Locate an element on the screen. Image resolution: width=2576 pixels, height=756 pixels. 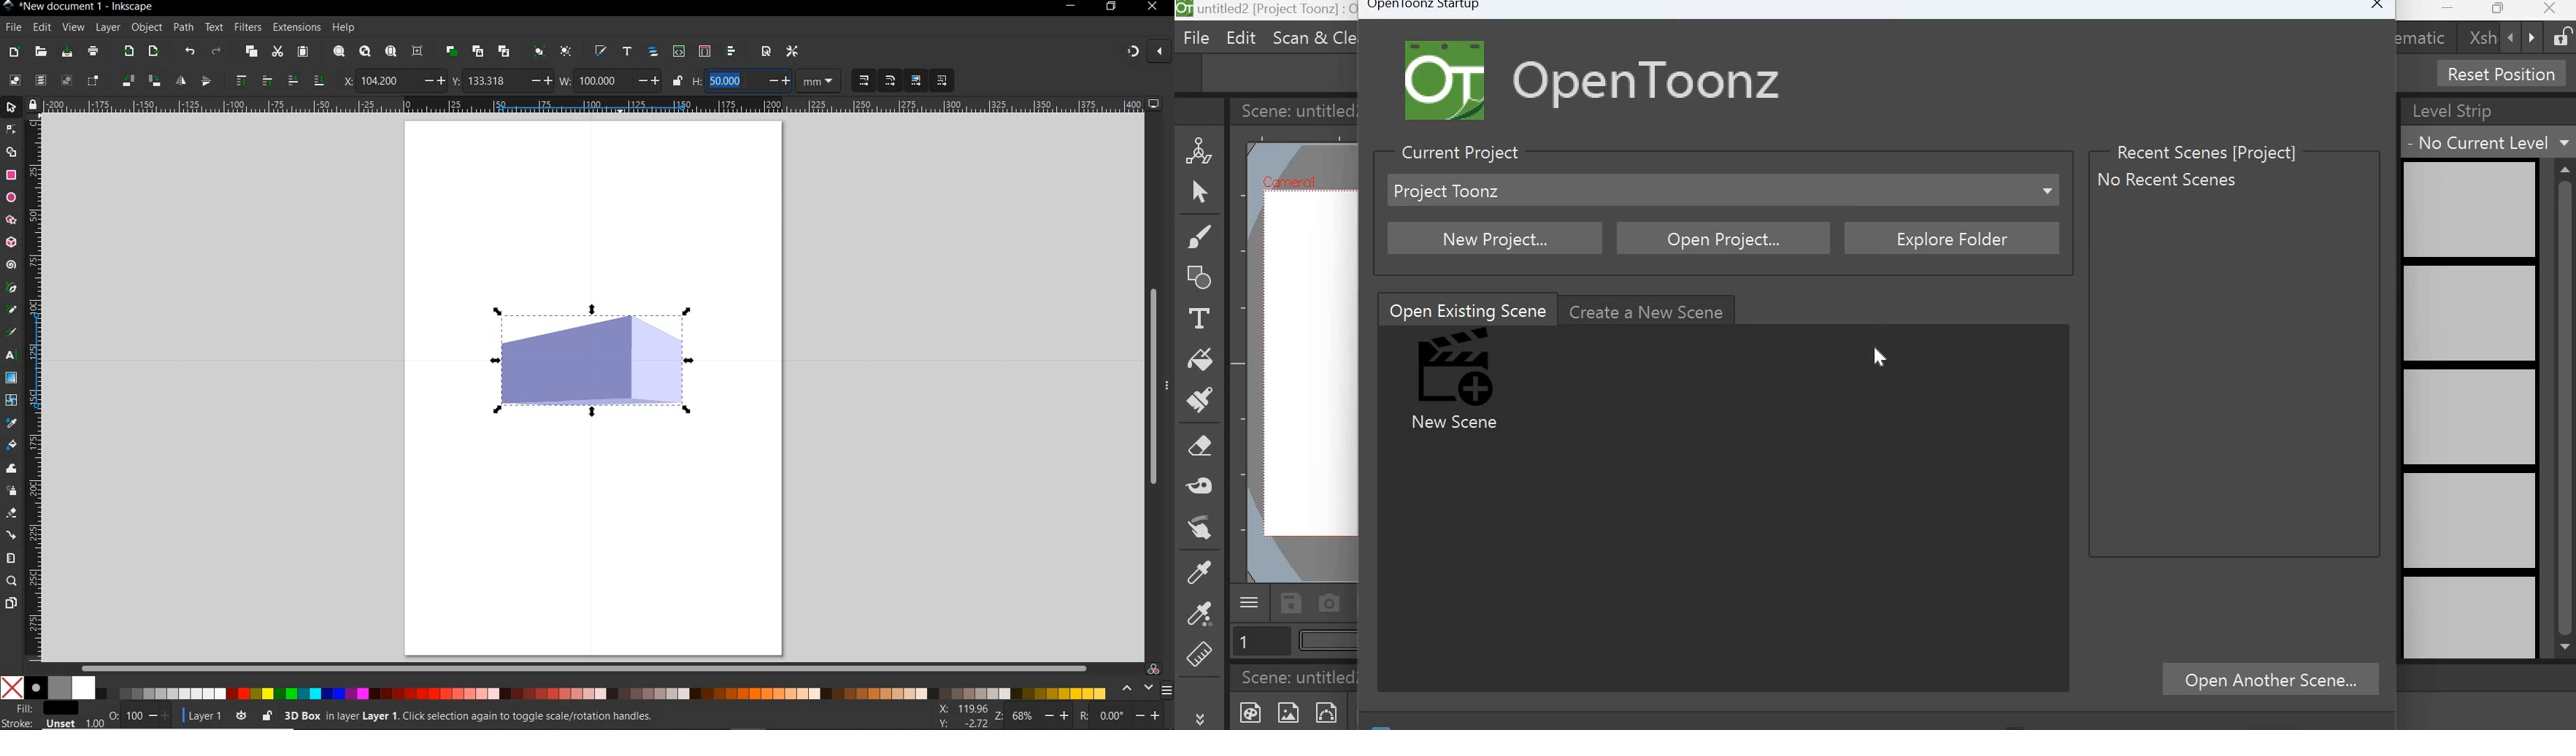
ruler is located at coordinates (593, 105).